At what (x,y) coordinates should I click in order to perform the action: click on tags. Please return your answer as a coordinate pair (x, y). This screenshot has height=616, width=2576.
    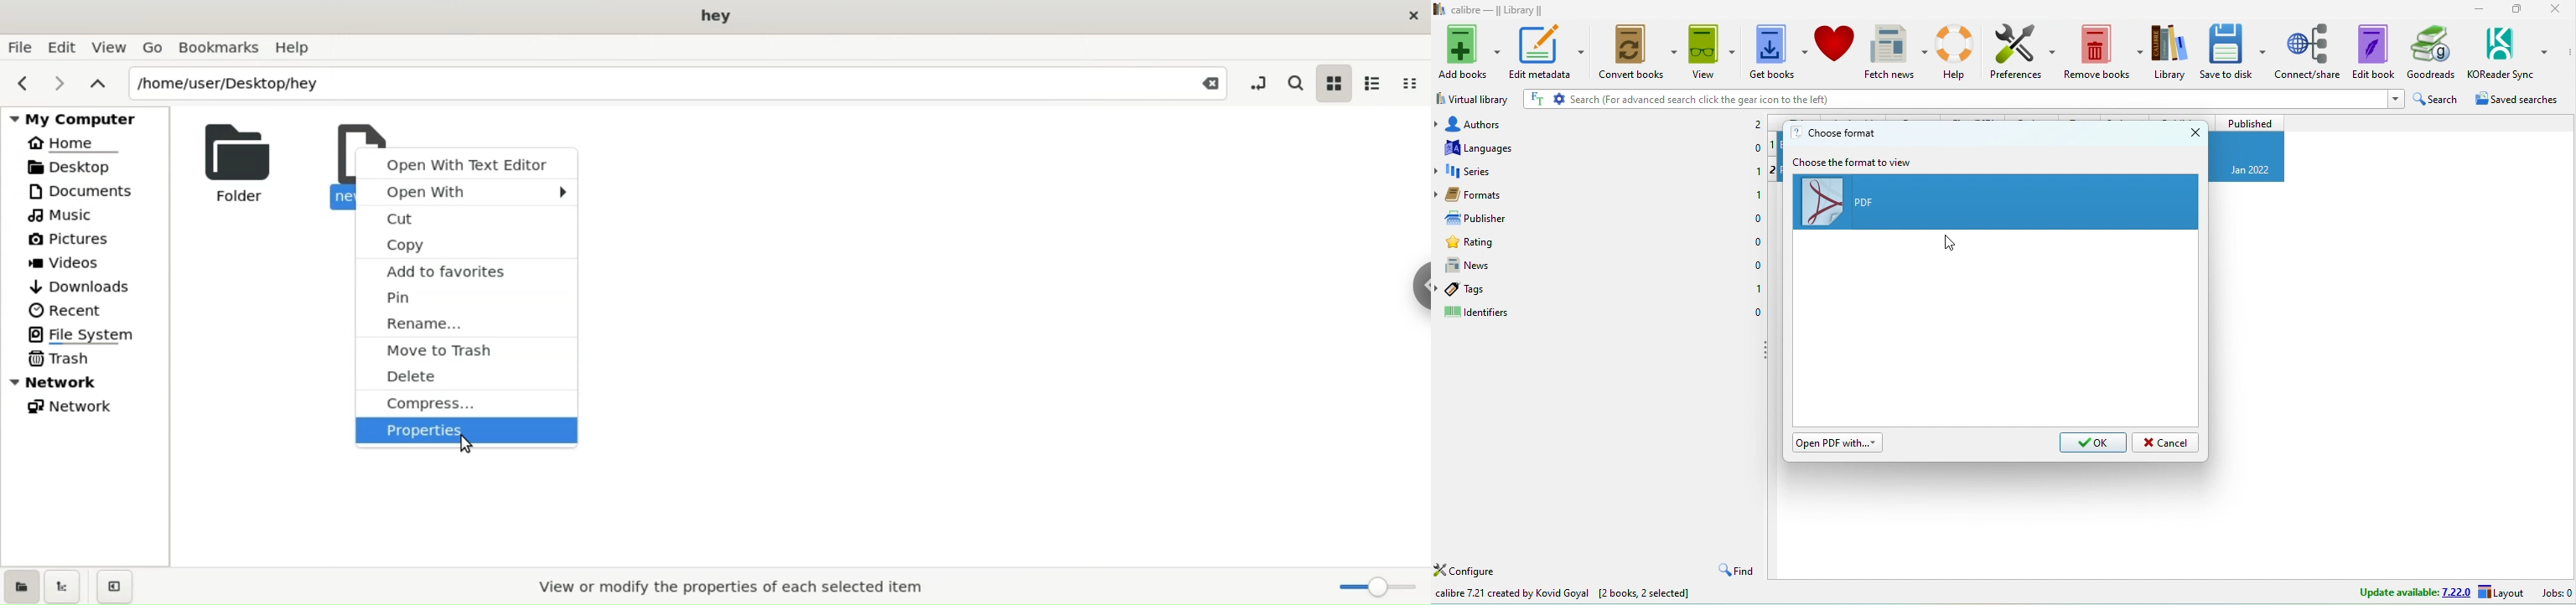
    Looking at the image, I should click on (1486, 289).